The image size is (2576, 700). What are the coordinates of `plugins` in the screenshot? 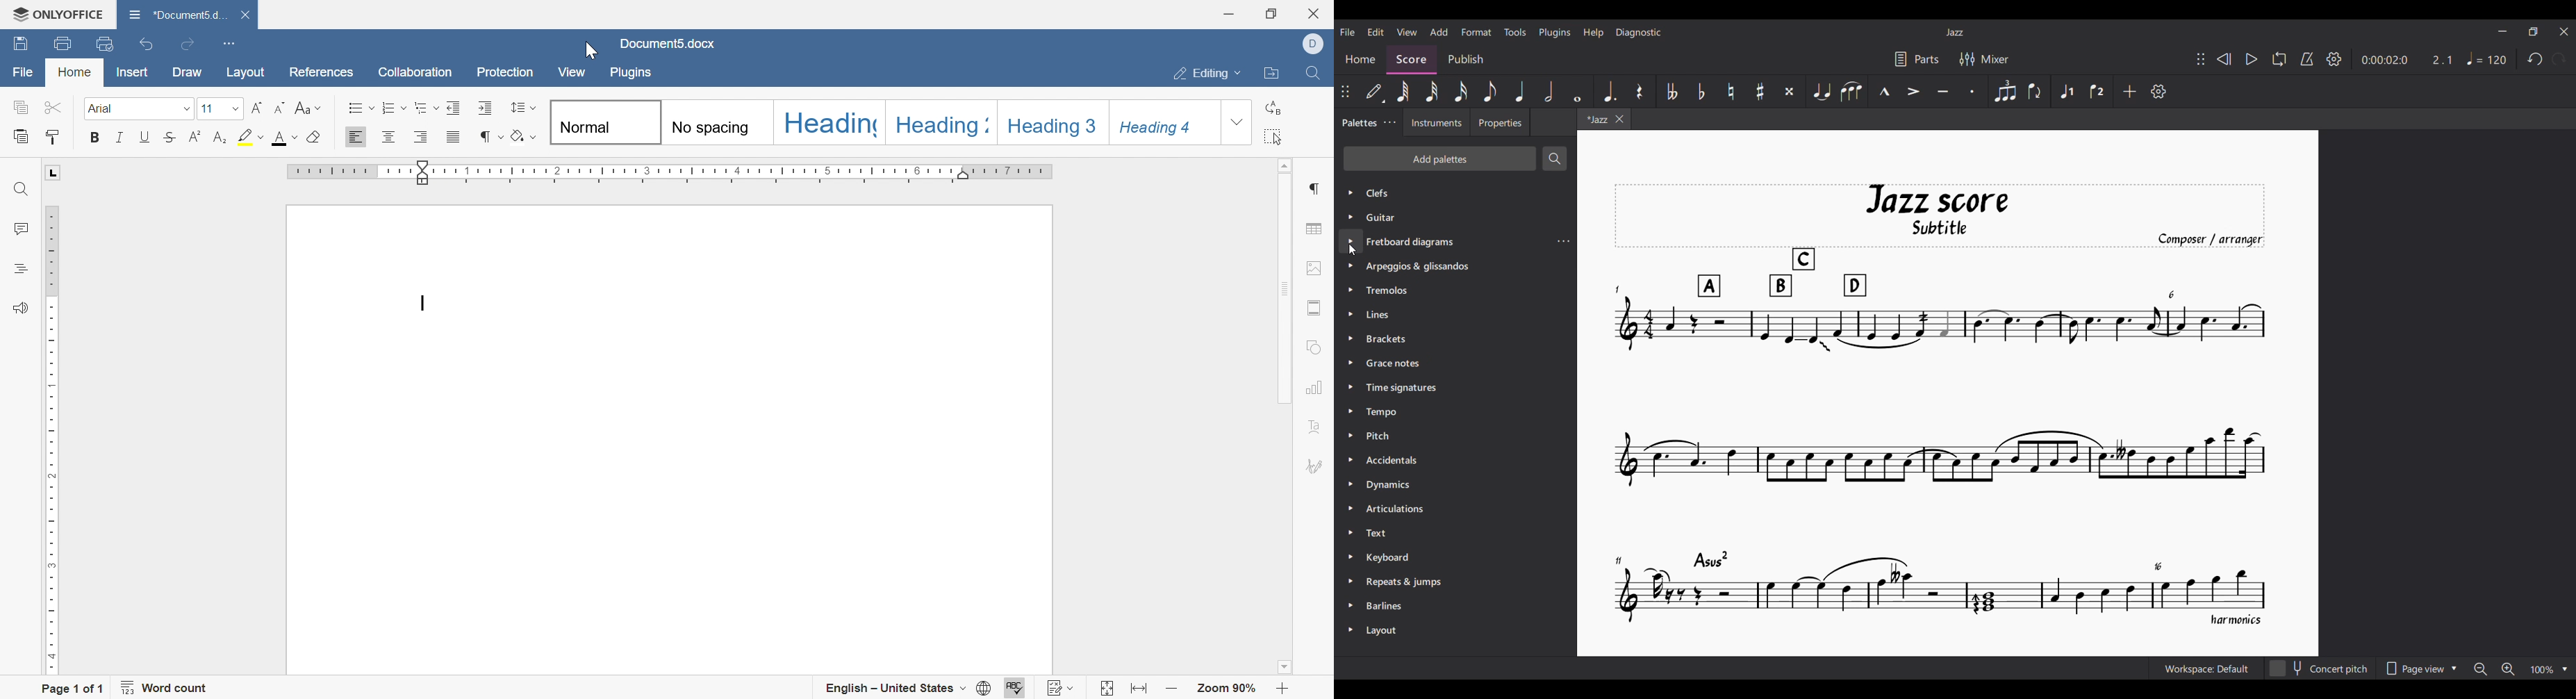 It's located at (633, 75).